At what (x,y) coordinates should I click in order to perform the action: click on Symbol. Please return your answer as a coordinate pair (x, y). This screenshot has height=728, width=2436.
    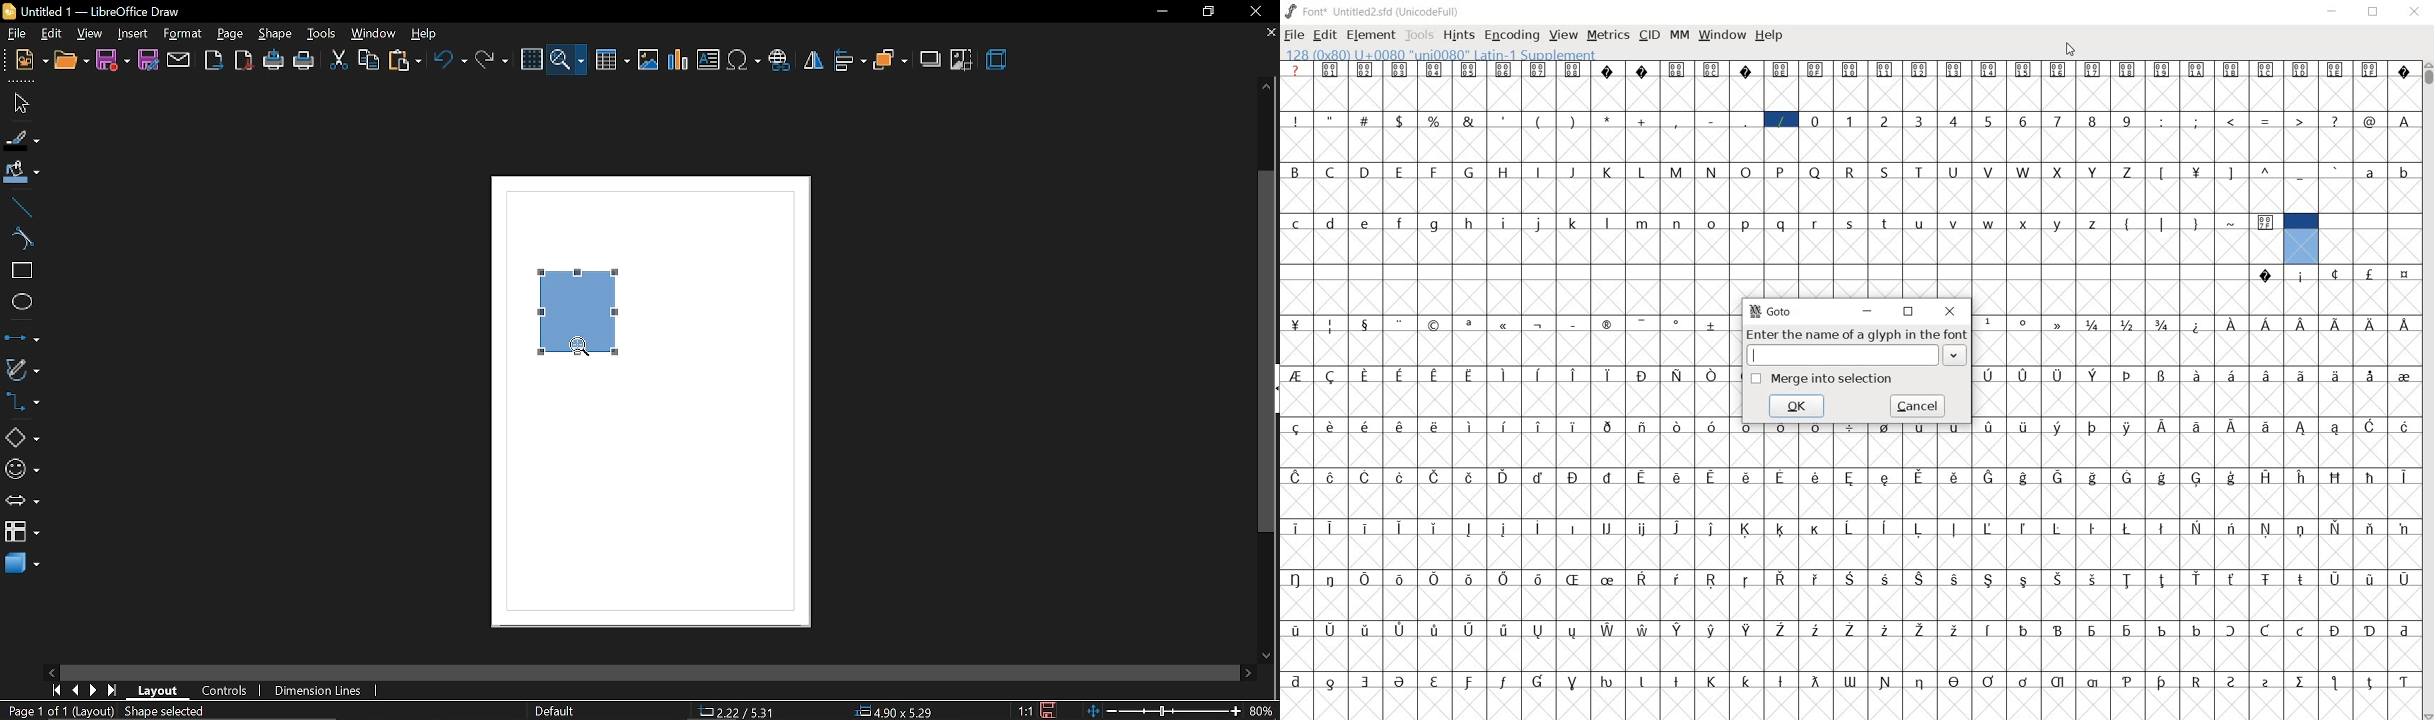
    Looking at the image, I should click on (1921, 681).